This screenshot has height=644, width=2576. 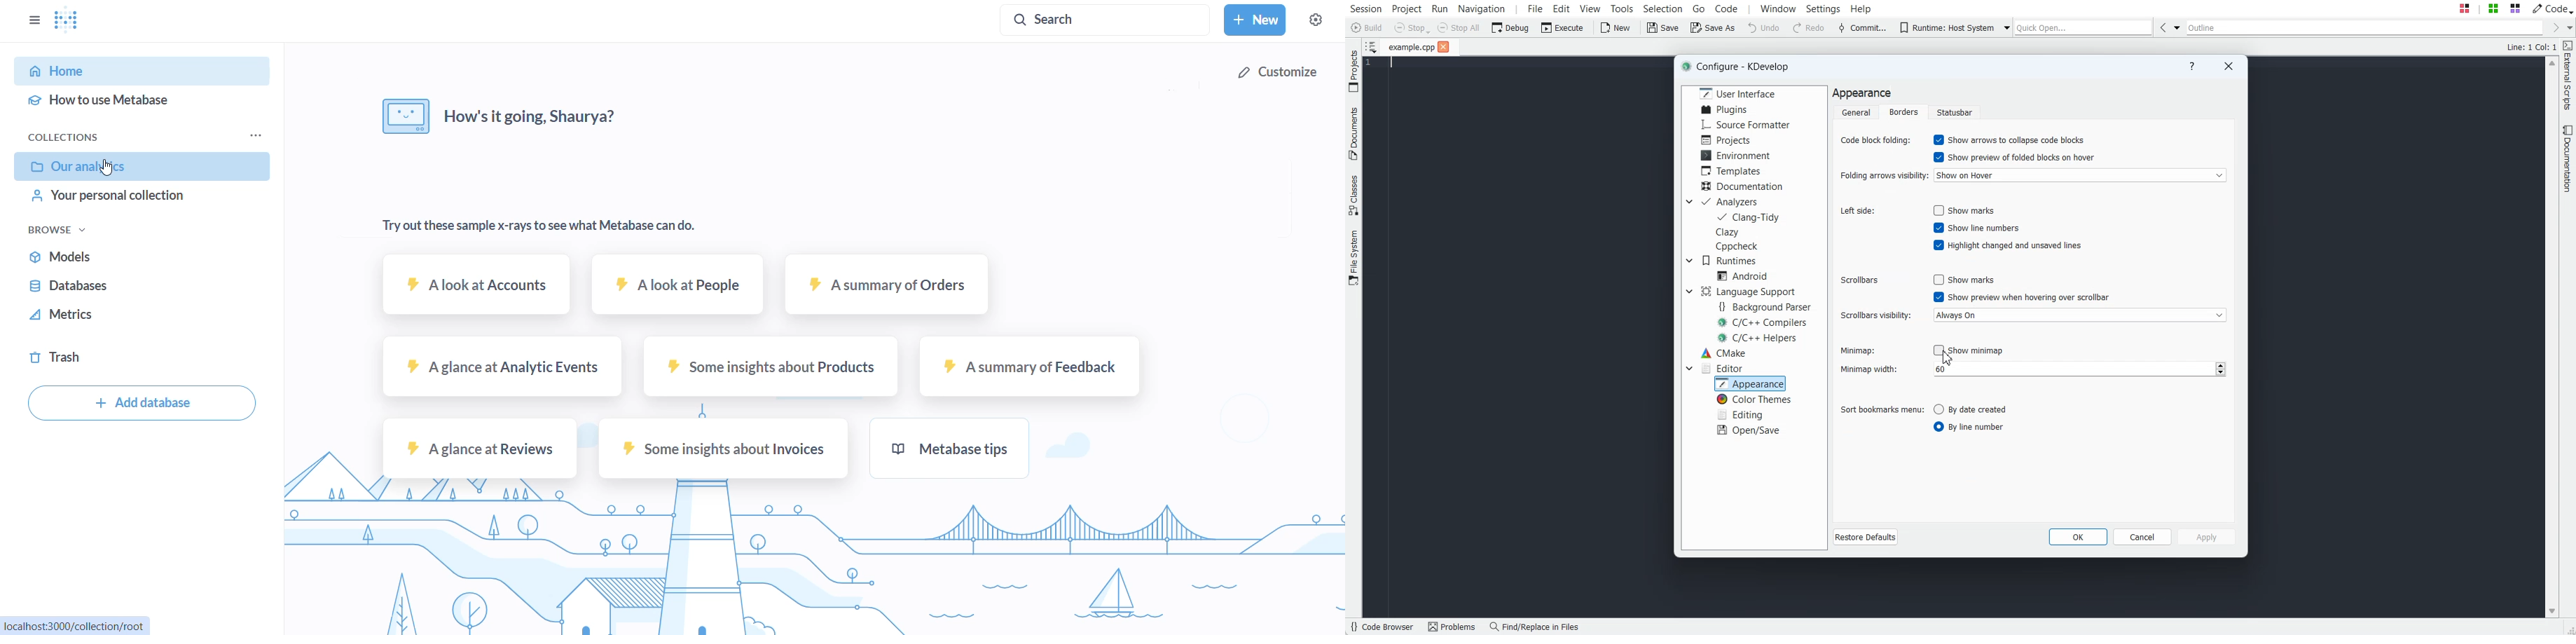 What do you see at coordinates (1687, 292) in the screenshot?
I see `Drop down box` at bounding box center [1687, 292].